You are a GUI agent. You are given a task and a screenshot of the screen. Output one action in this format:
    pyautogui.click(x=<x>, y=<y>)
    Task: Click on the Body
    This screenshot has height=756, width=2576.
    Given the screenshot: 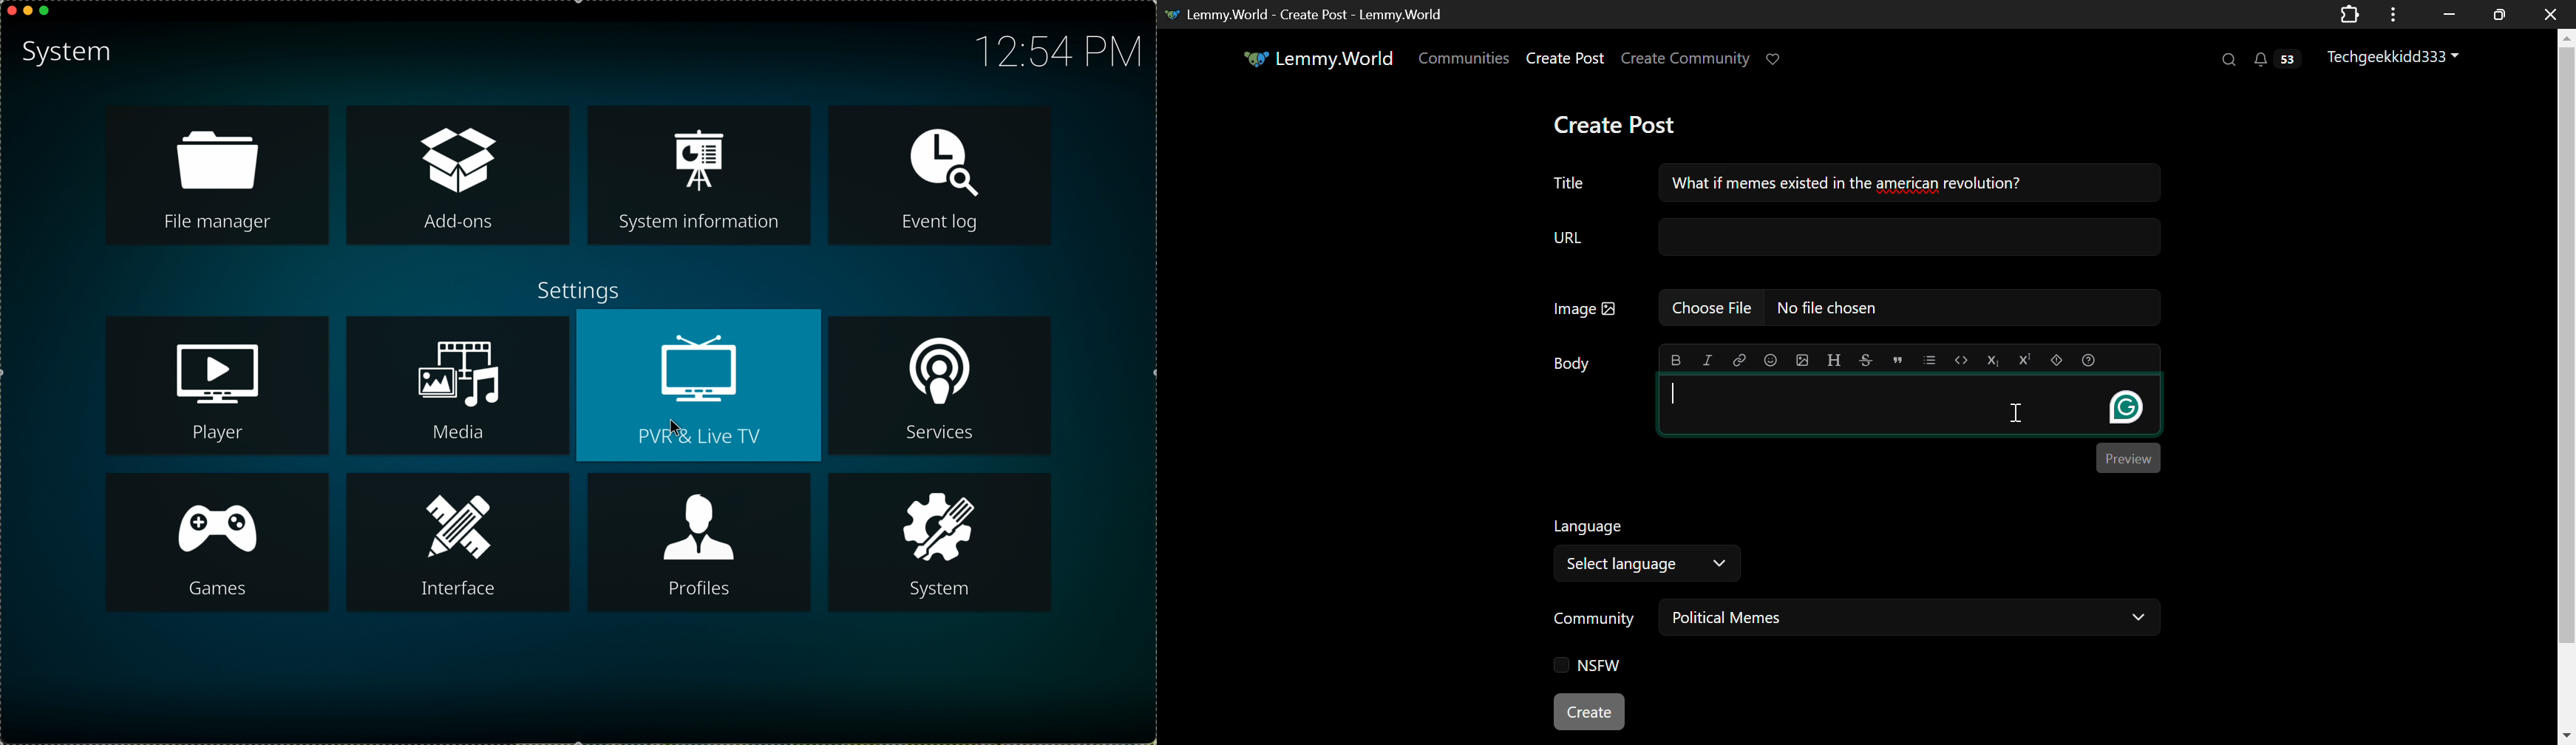 What is the action you would take?
    pyautogui.click(x=1571, y=362)
    